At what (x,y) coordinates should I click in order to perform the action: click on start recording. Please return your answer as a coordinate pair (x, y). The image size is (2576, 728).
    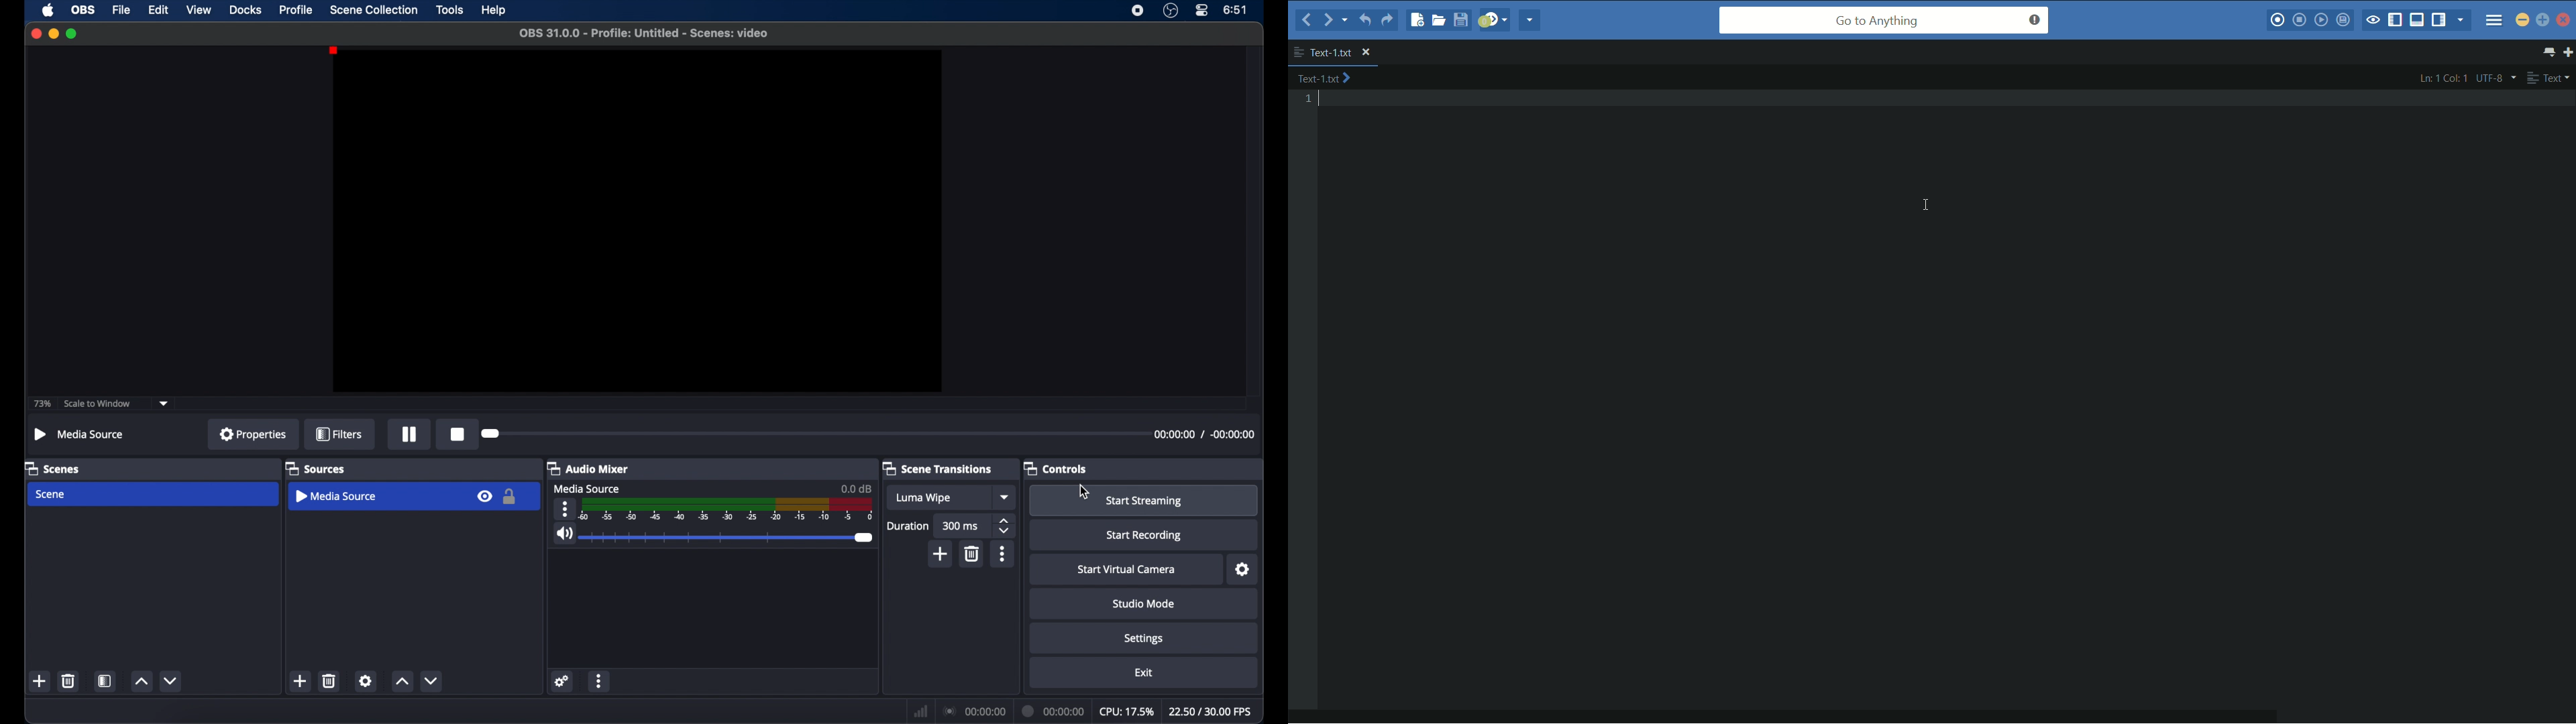
    Looking at the image, I should click on (1144, 536).